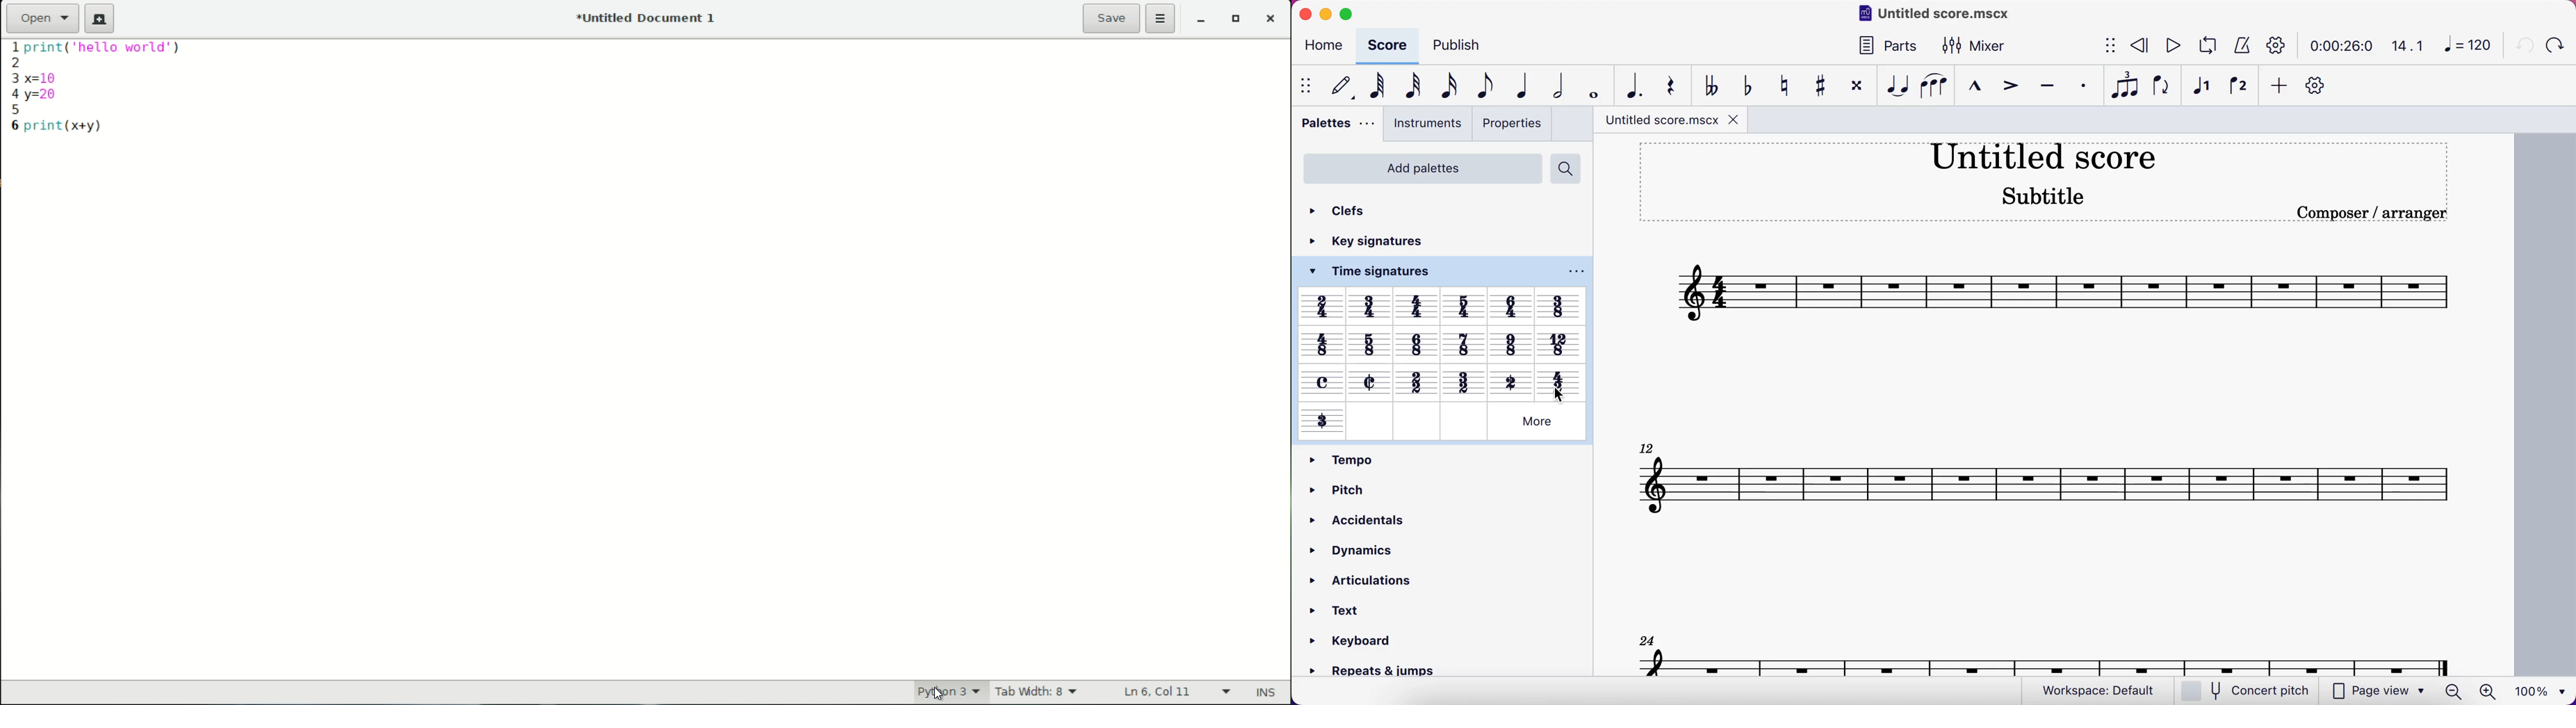 Image resolution: width=2576 pixels, height=728 pixels. What do you see at coordinates (1708, 84) in the screenshot?
I see `toggle double flat` at bounding box center [1708, 84].